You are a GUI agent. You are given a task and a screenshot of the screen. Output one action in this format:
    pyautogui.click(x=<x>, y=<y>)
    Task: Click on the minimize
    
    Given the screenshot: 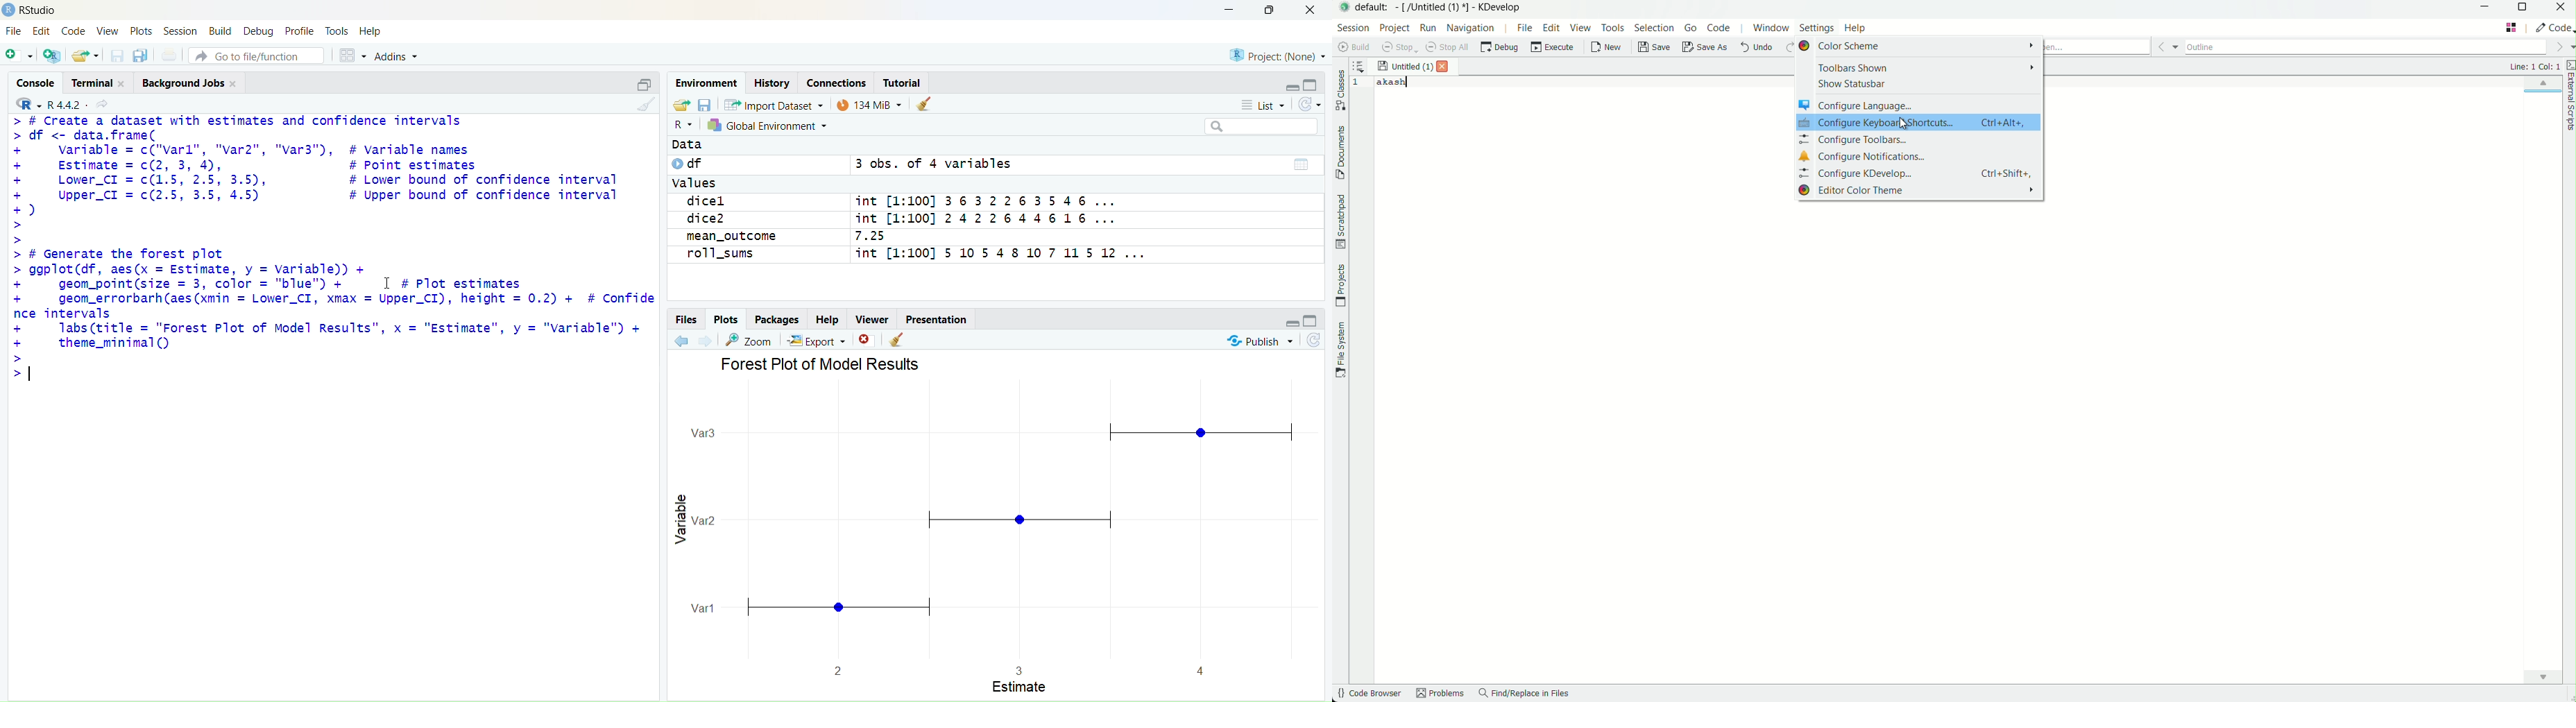 What is the action you would take?
    pyautogui.click(x=1230, y=10)
    